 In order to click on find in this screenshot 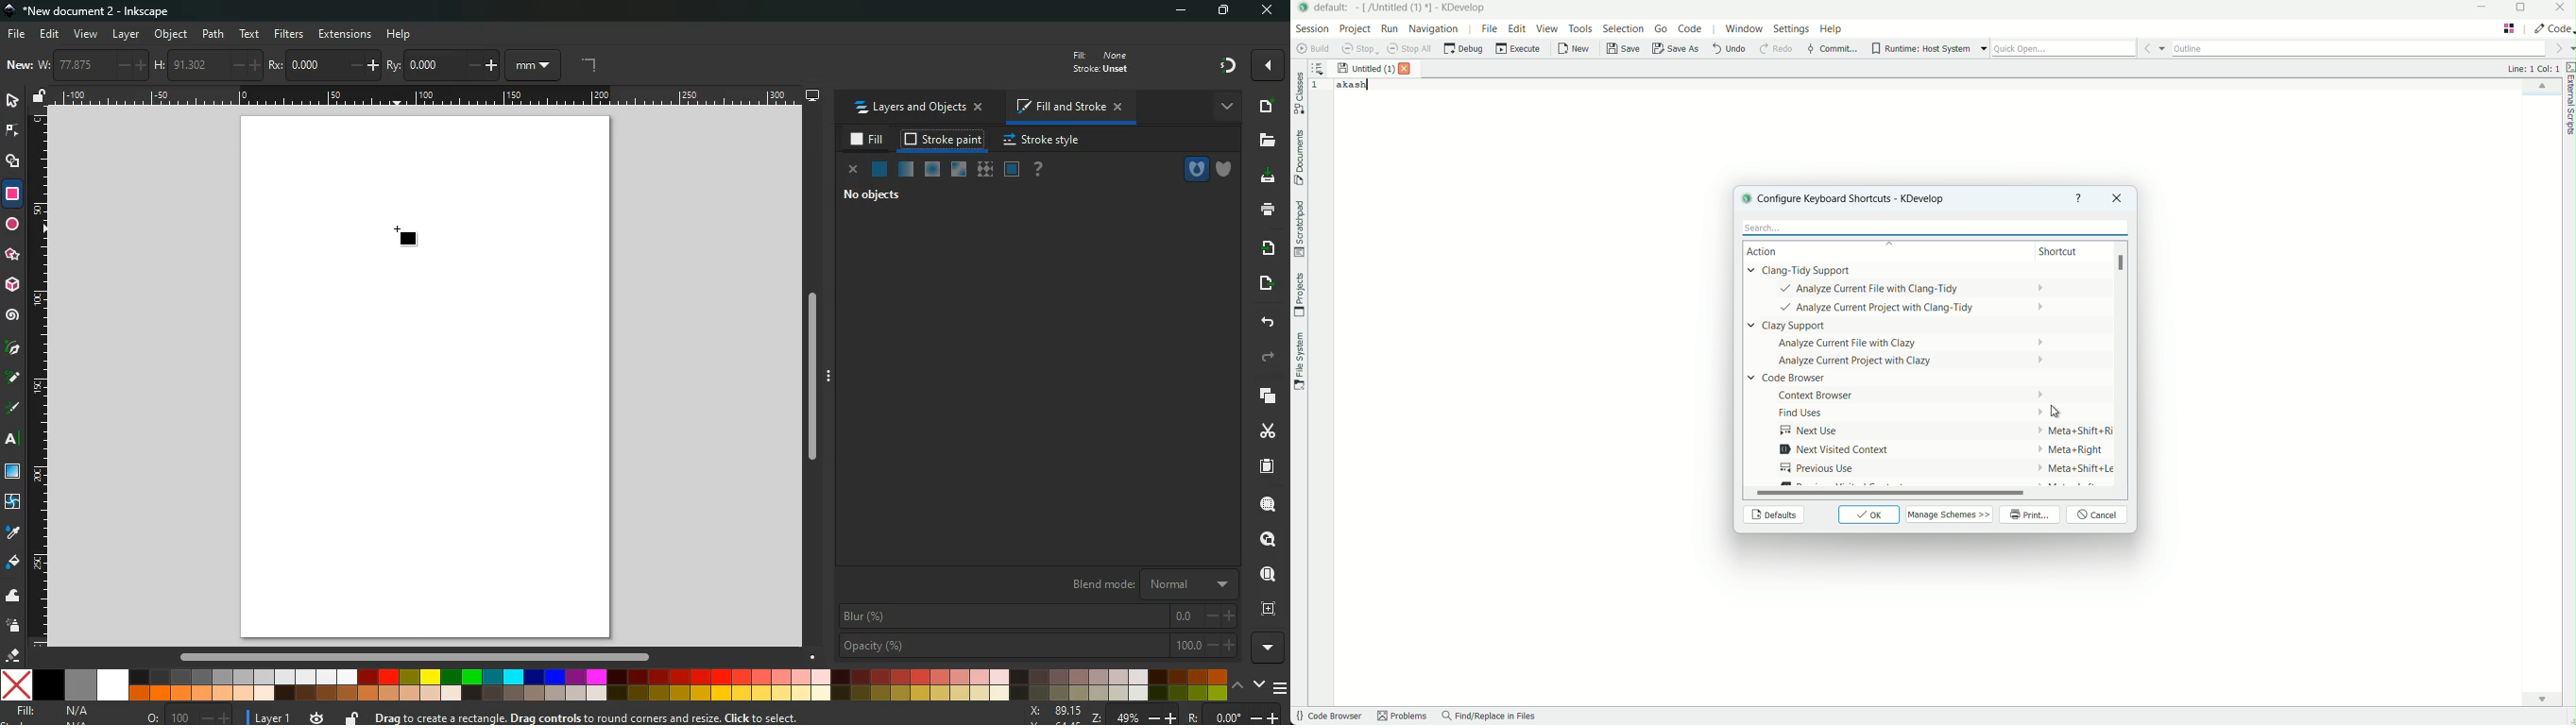, I will do `click(1264, 573)`.